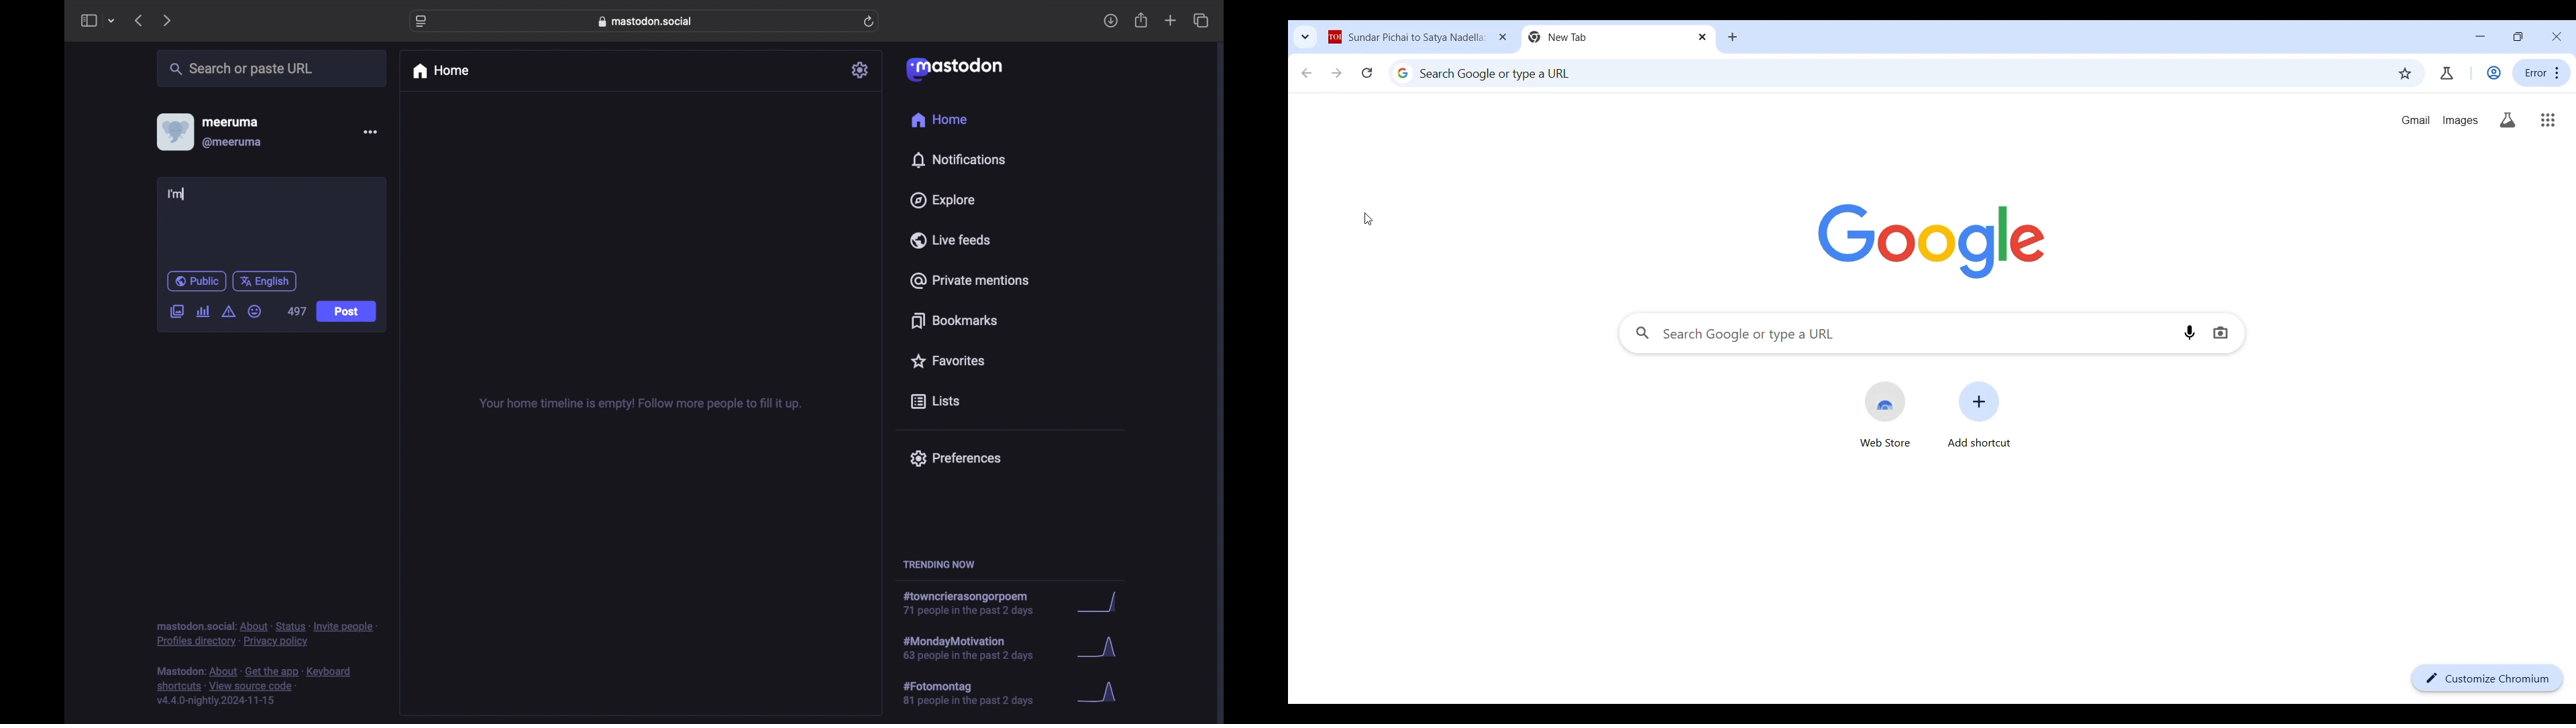  Describe the element at coordinates (241, 68) in the screenshot. I see `share or paste url` at that location.